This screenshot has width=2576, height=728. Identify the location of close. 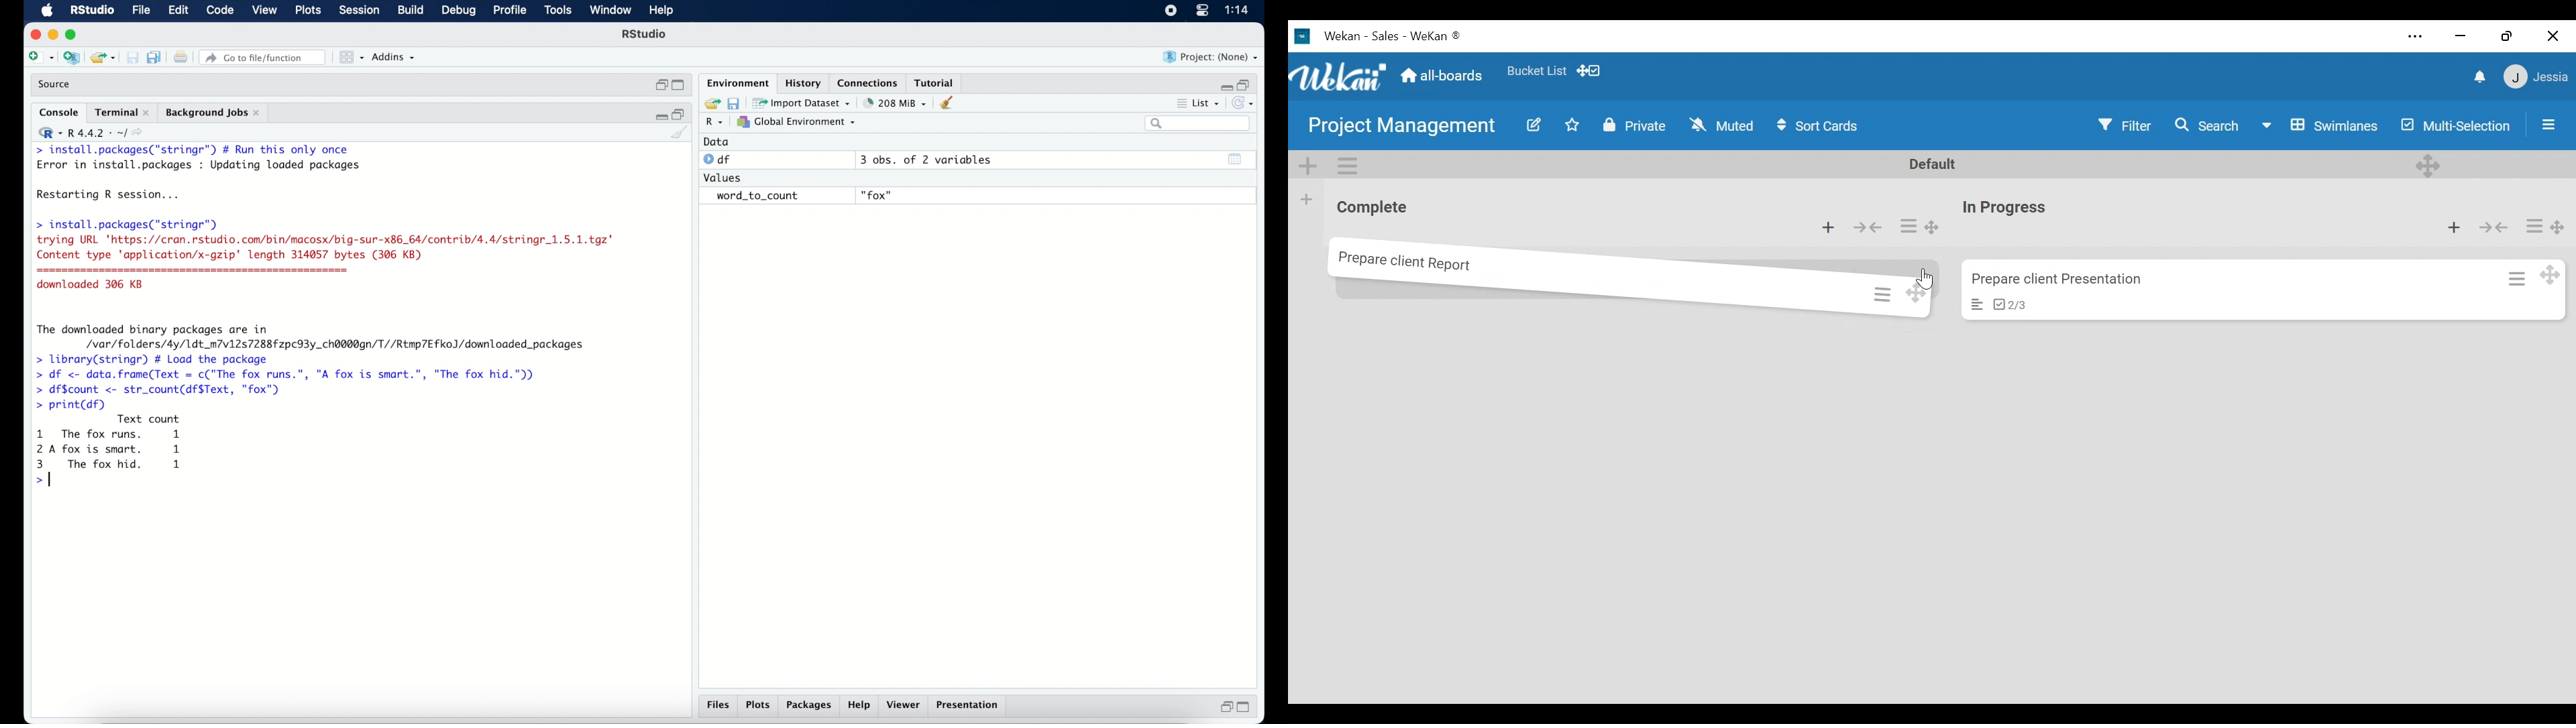
(34, 35).